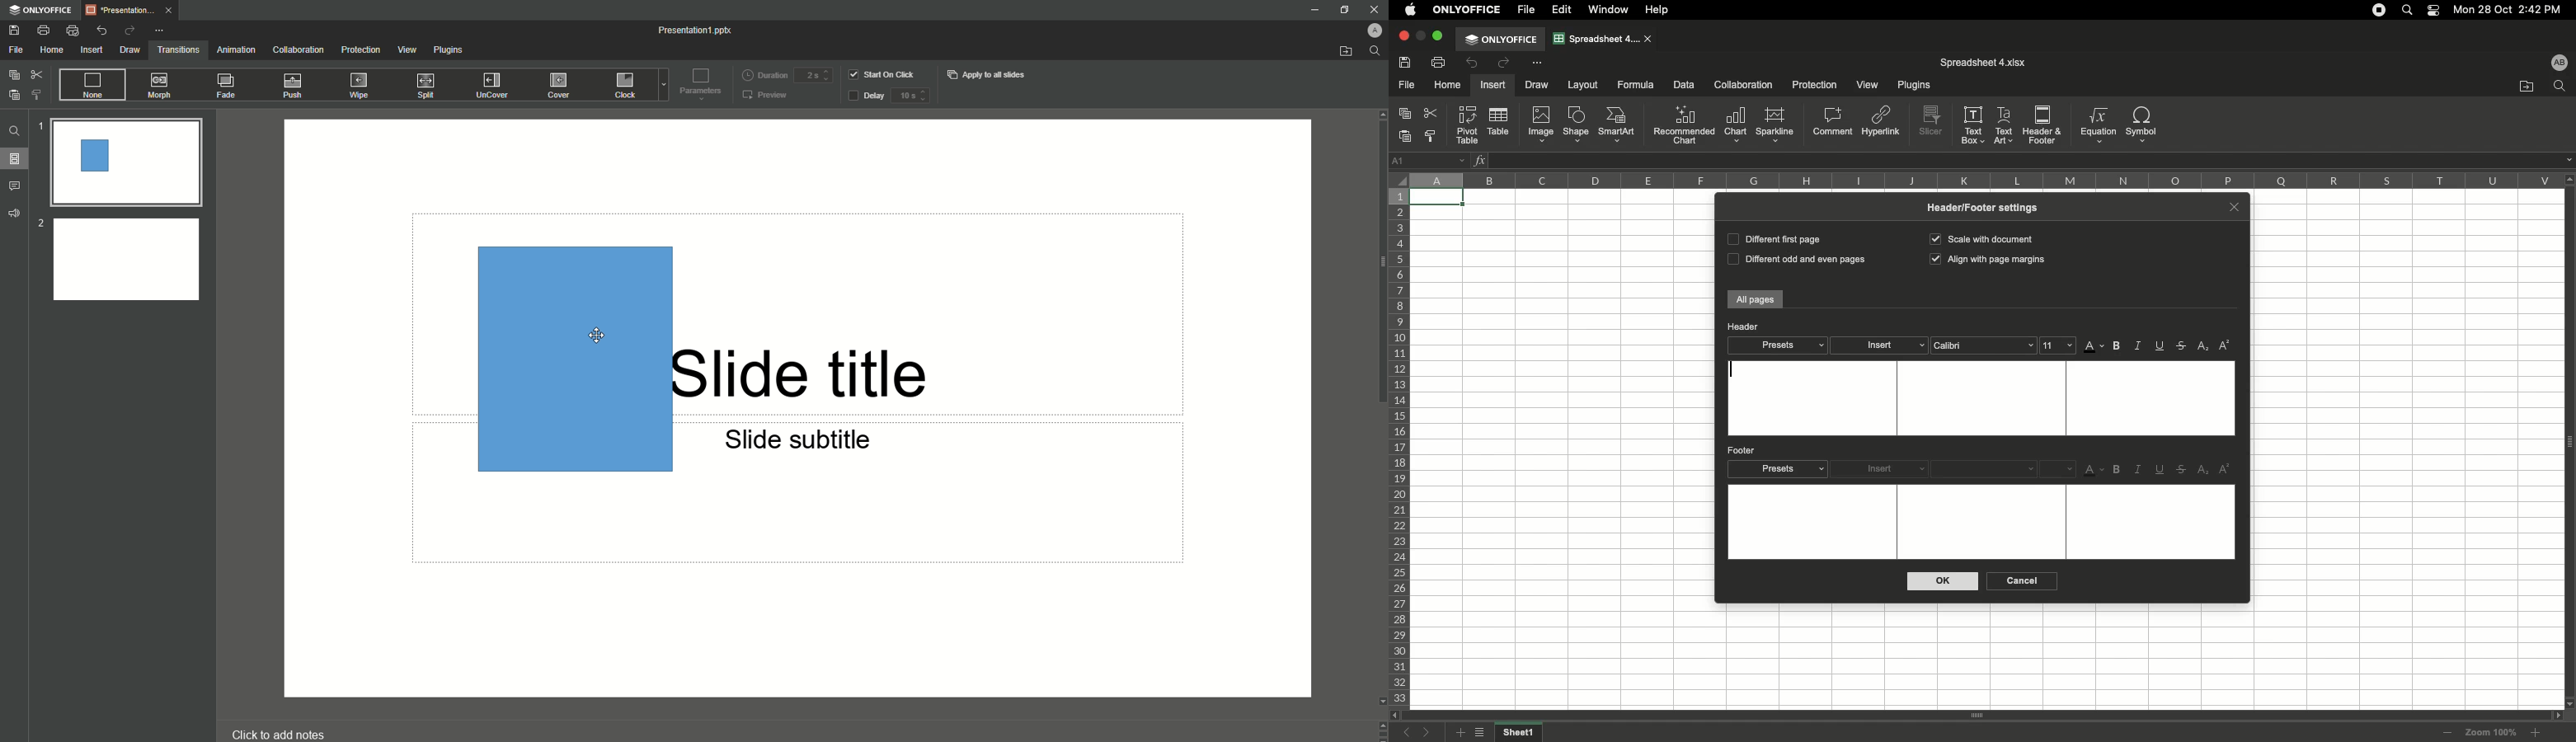 This screenshot has height=756, width=2576. I want to click on Undo, so click(102, 30).